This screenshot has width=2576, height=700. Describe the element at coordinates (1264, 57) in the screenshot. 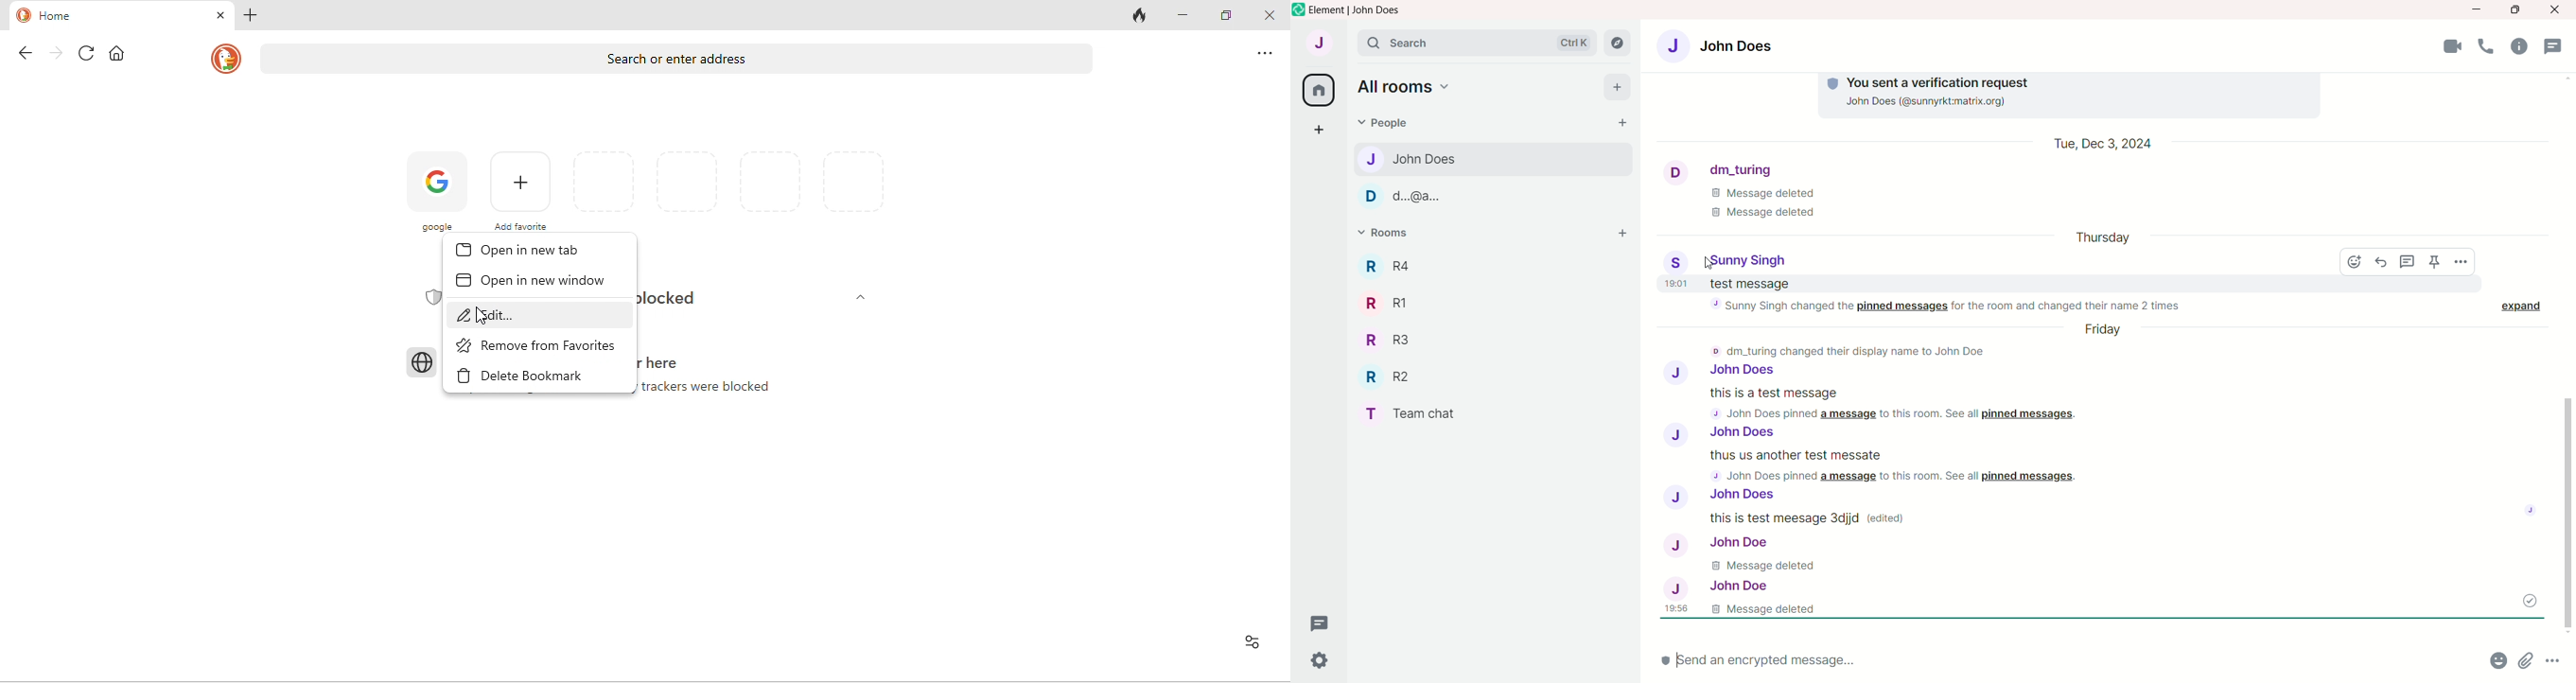

I see `option` at that location.